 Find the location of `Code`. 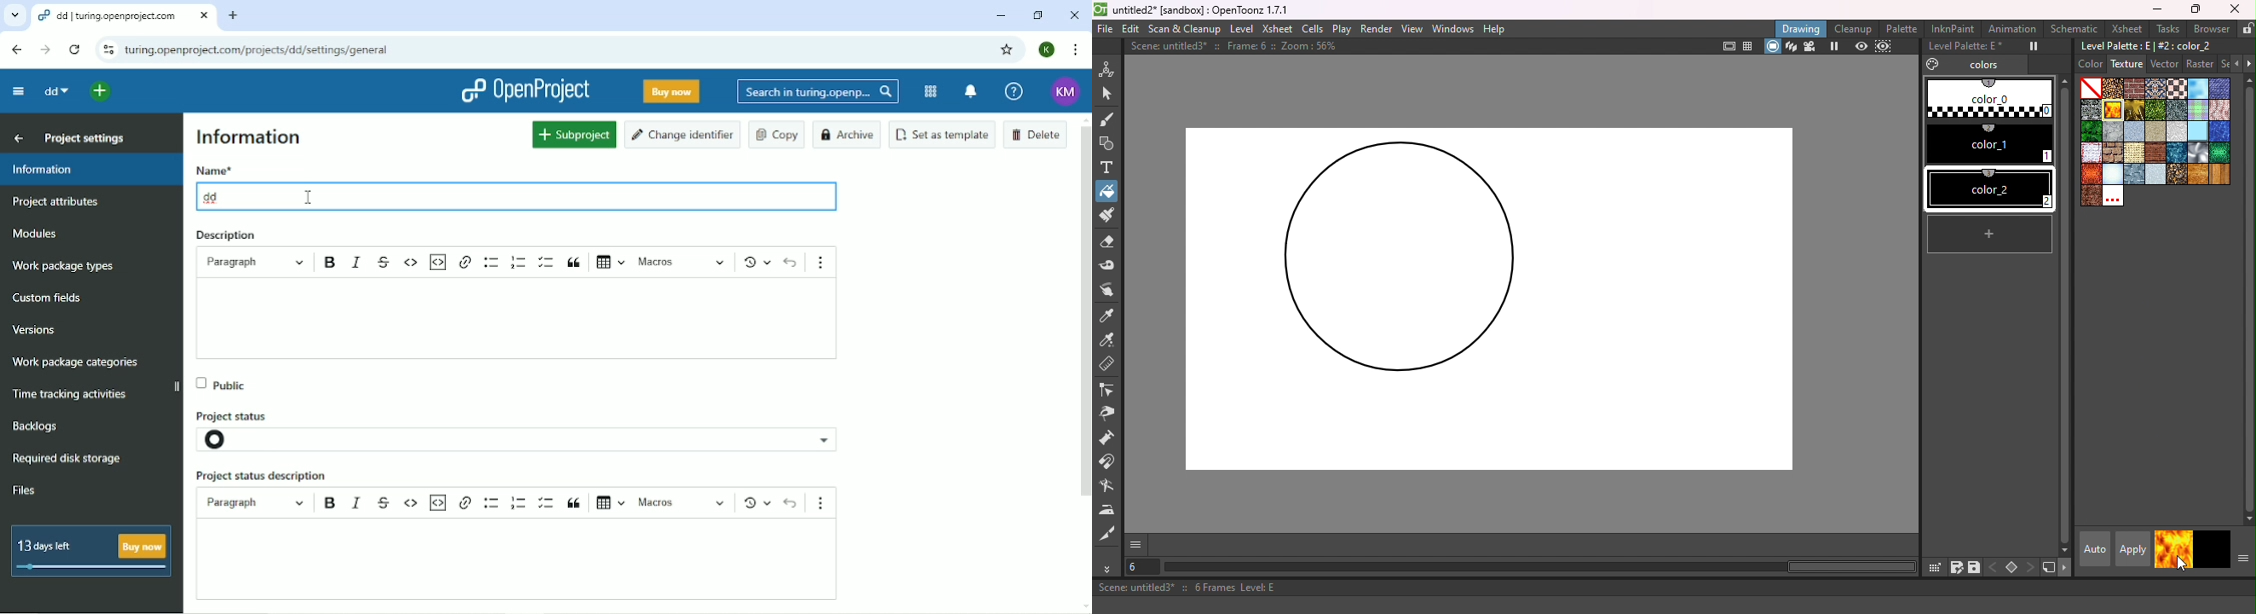

Code is located at coordinates (411, 264).